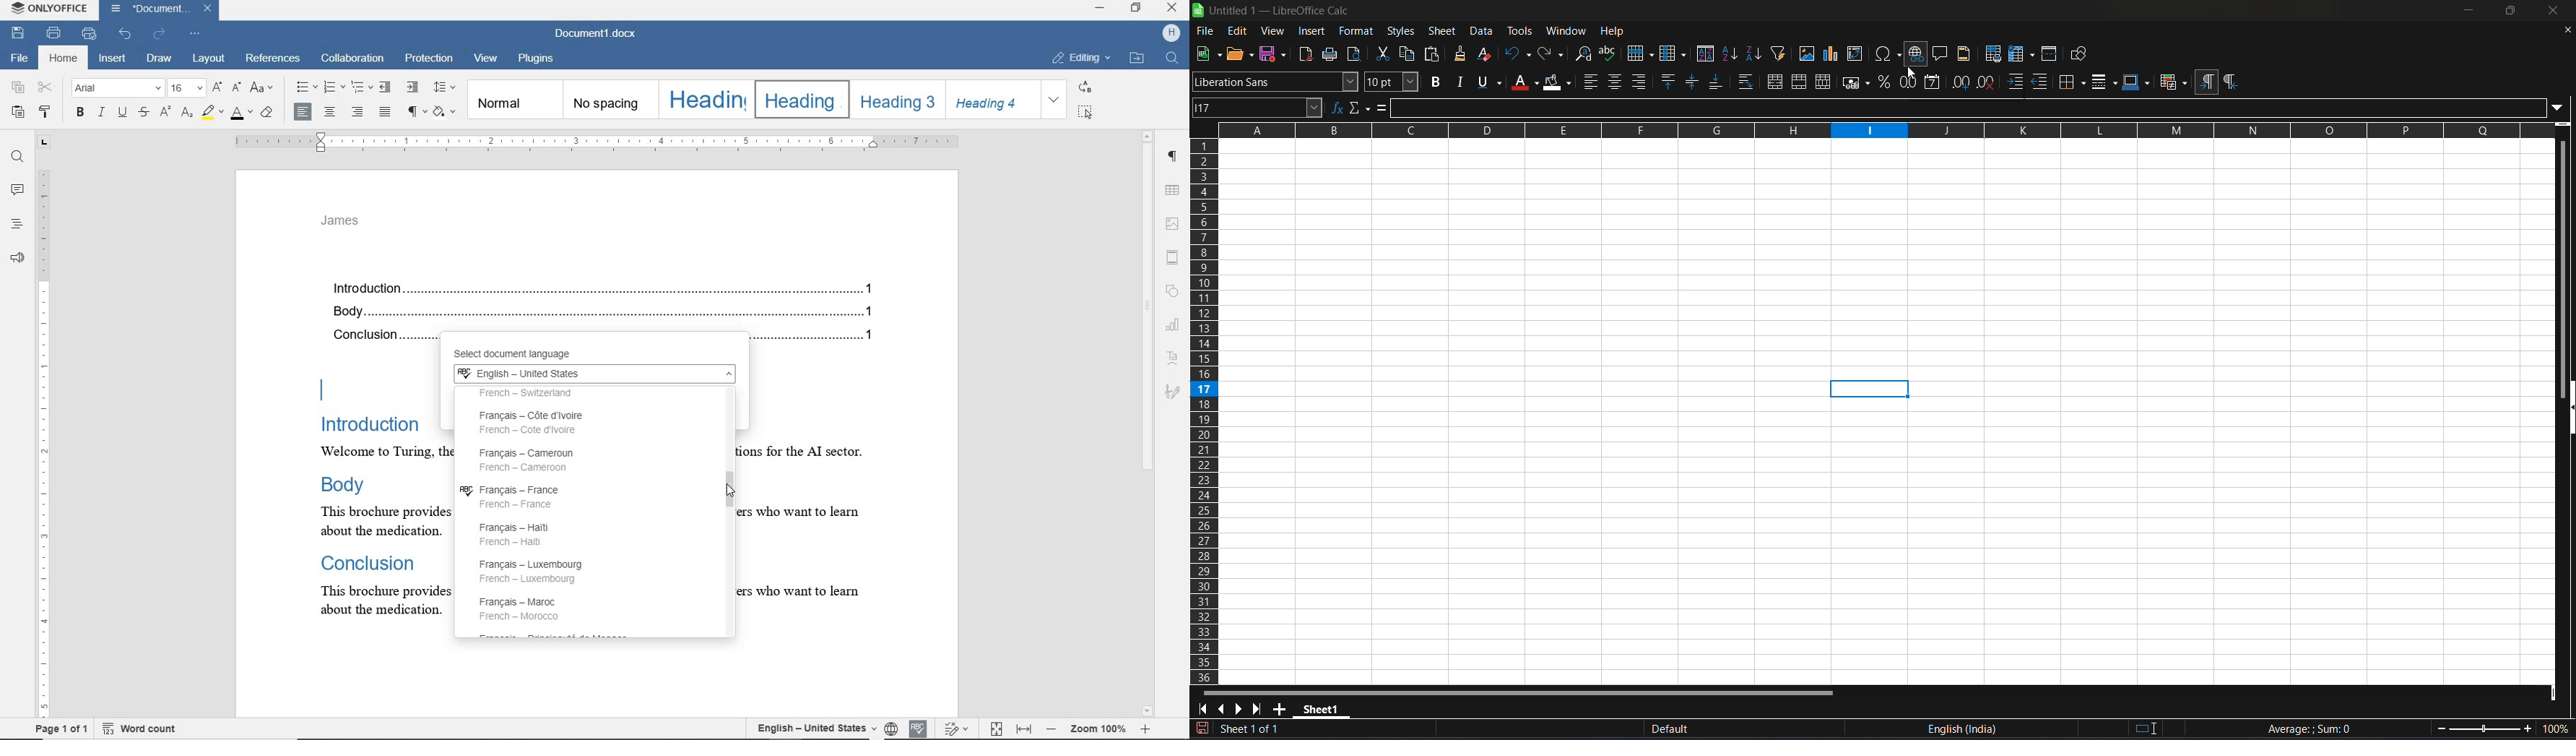 The width and height of the screenshot is (2576, 756). I want to click on CLOSE, so click(1171, 8).